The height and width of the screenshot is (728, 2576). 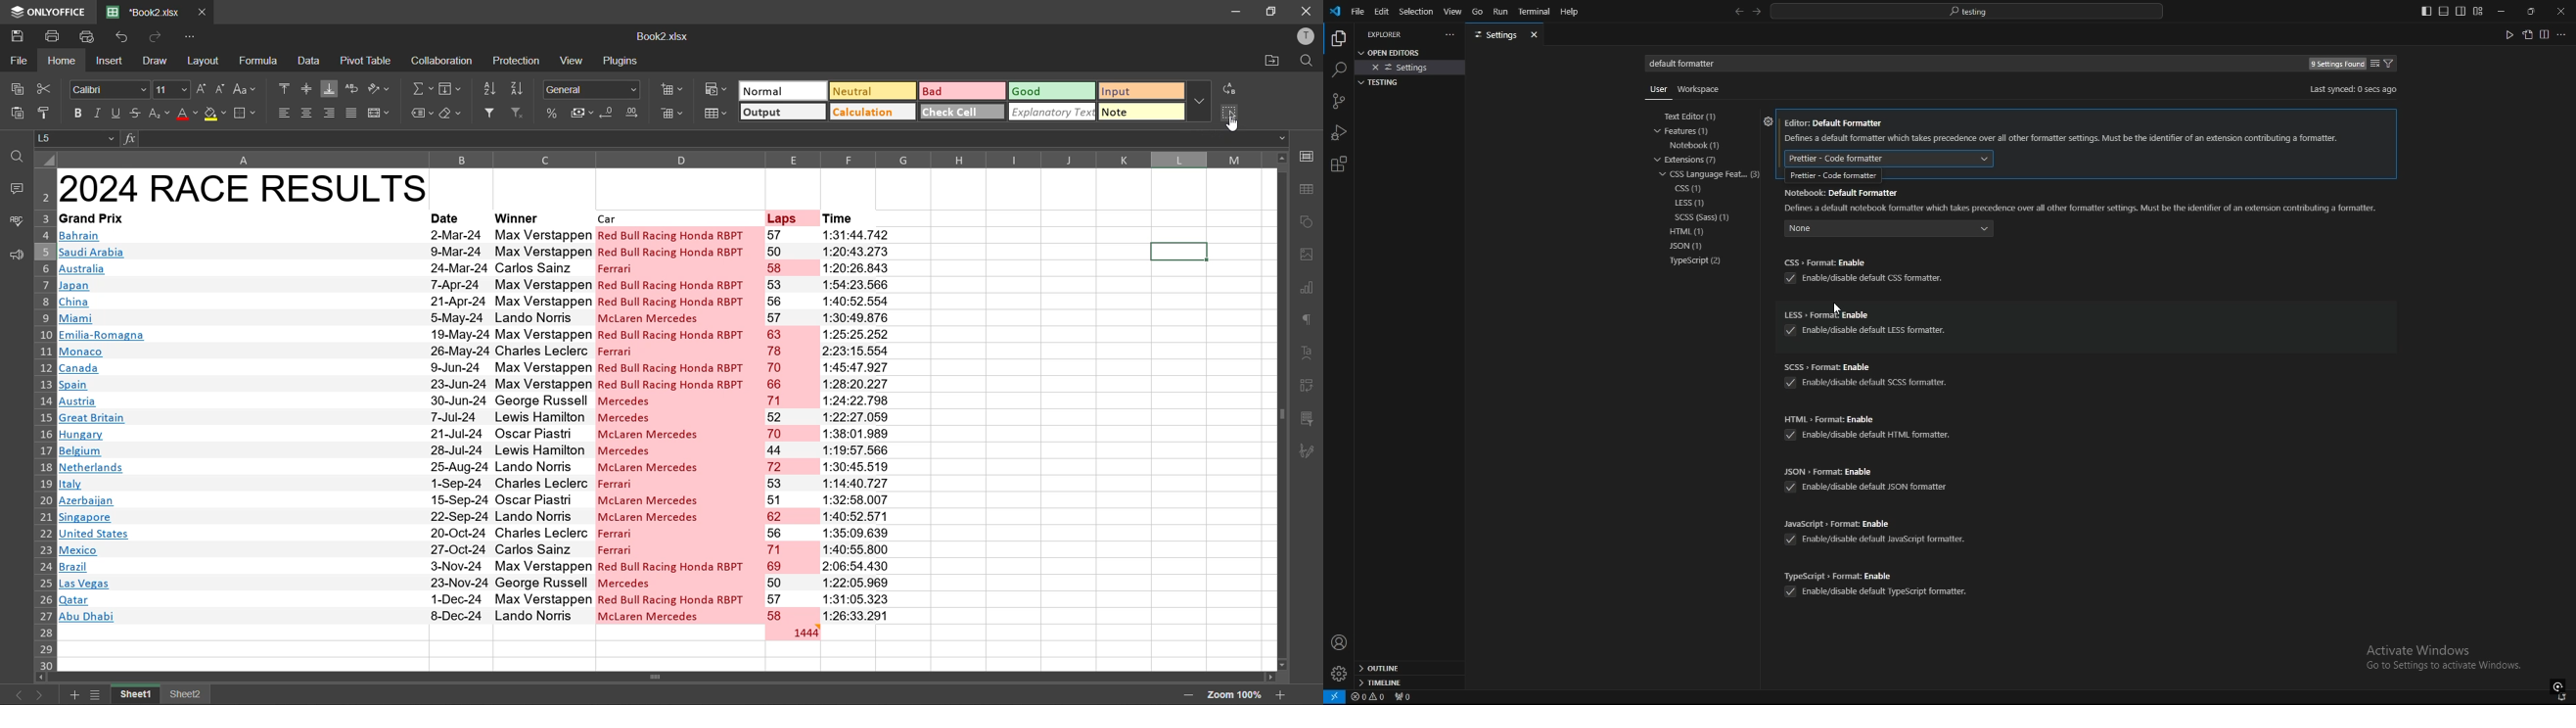 I want to click on orientation, so click(x=381, y=90).